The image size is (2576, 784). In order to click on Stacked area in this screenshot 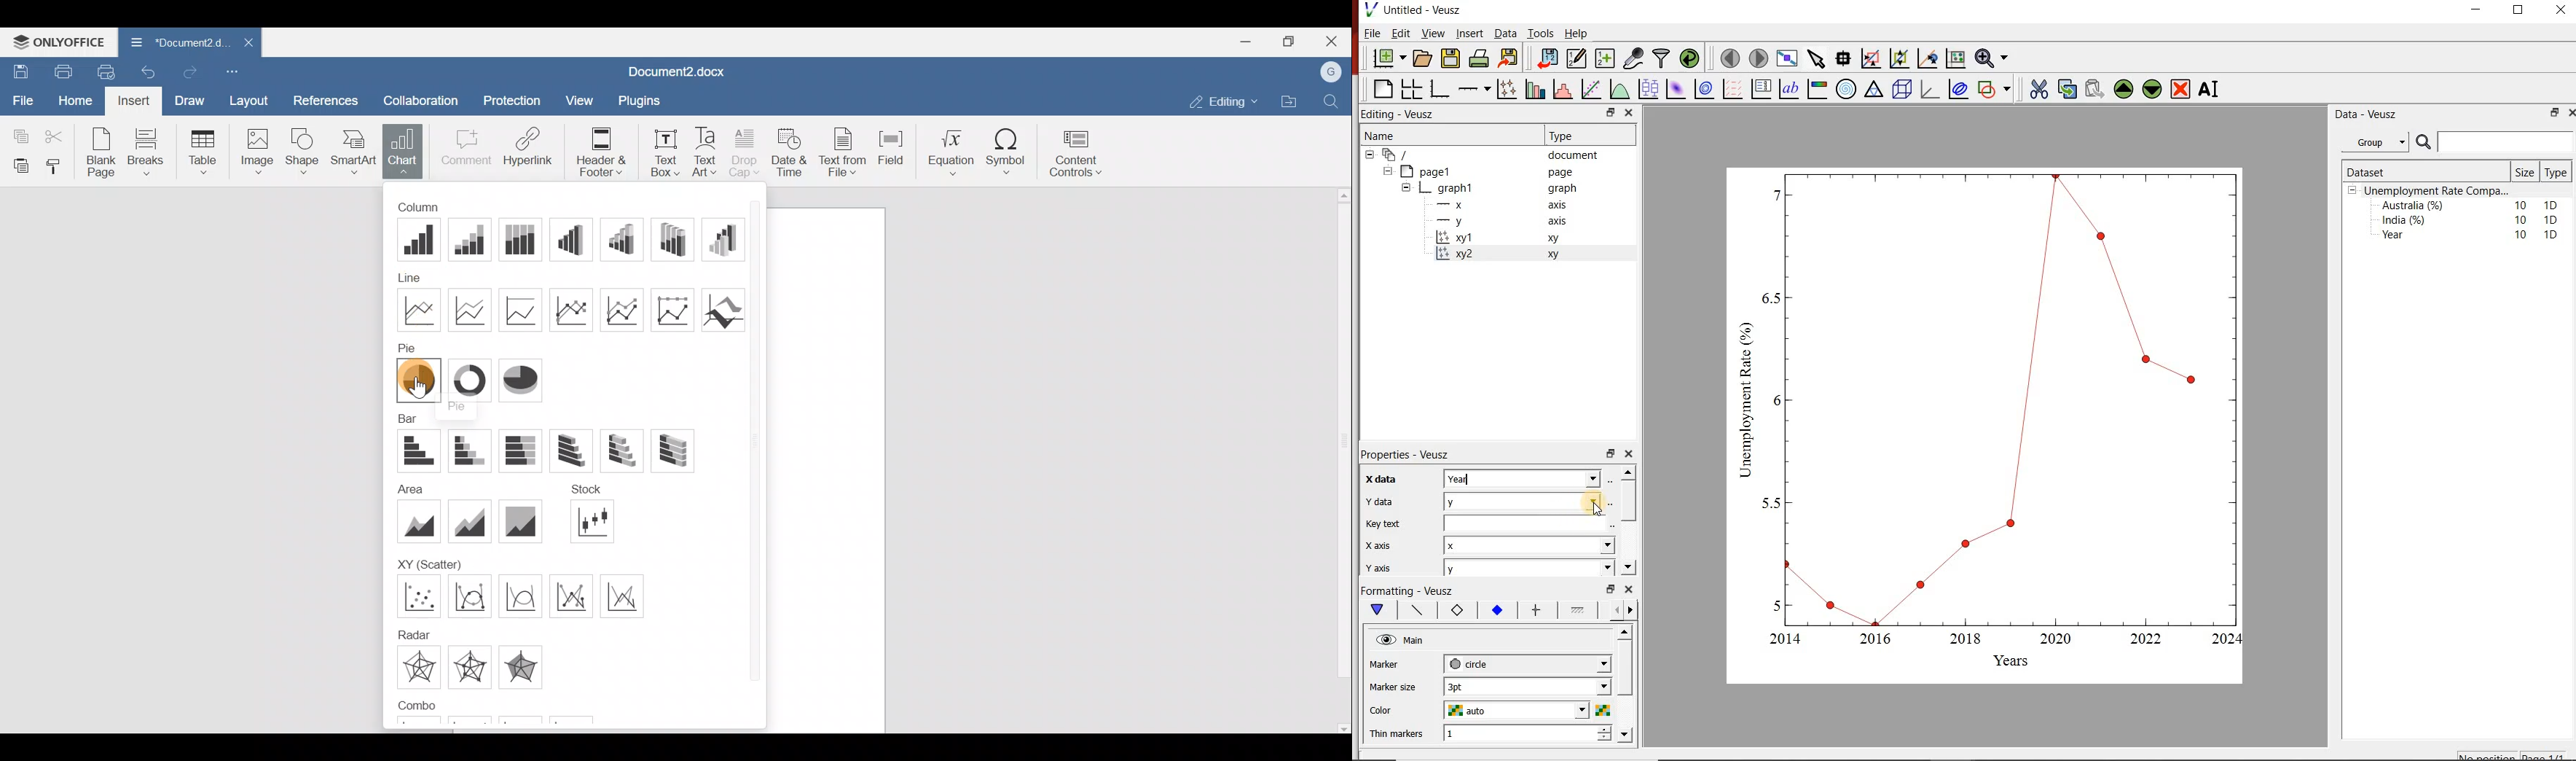, I will do `click(468, 522)`.